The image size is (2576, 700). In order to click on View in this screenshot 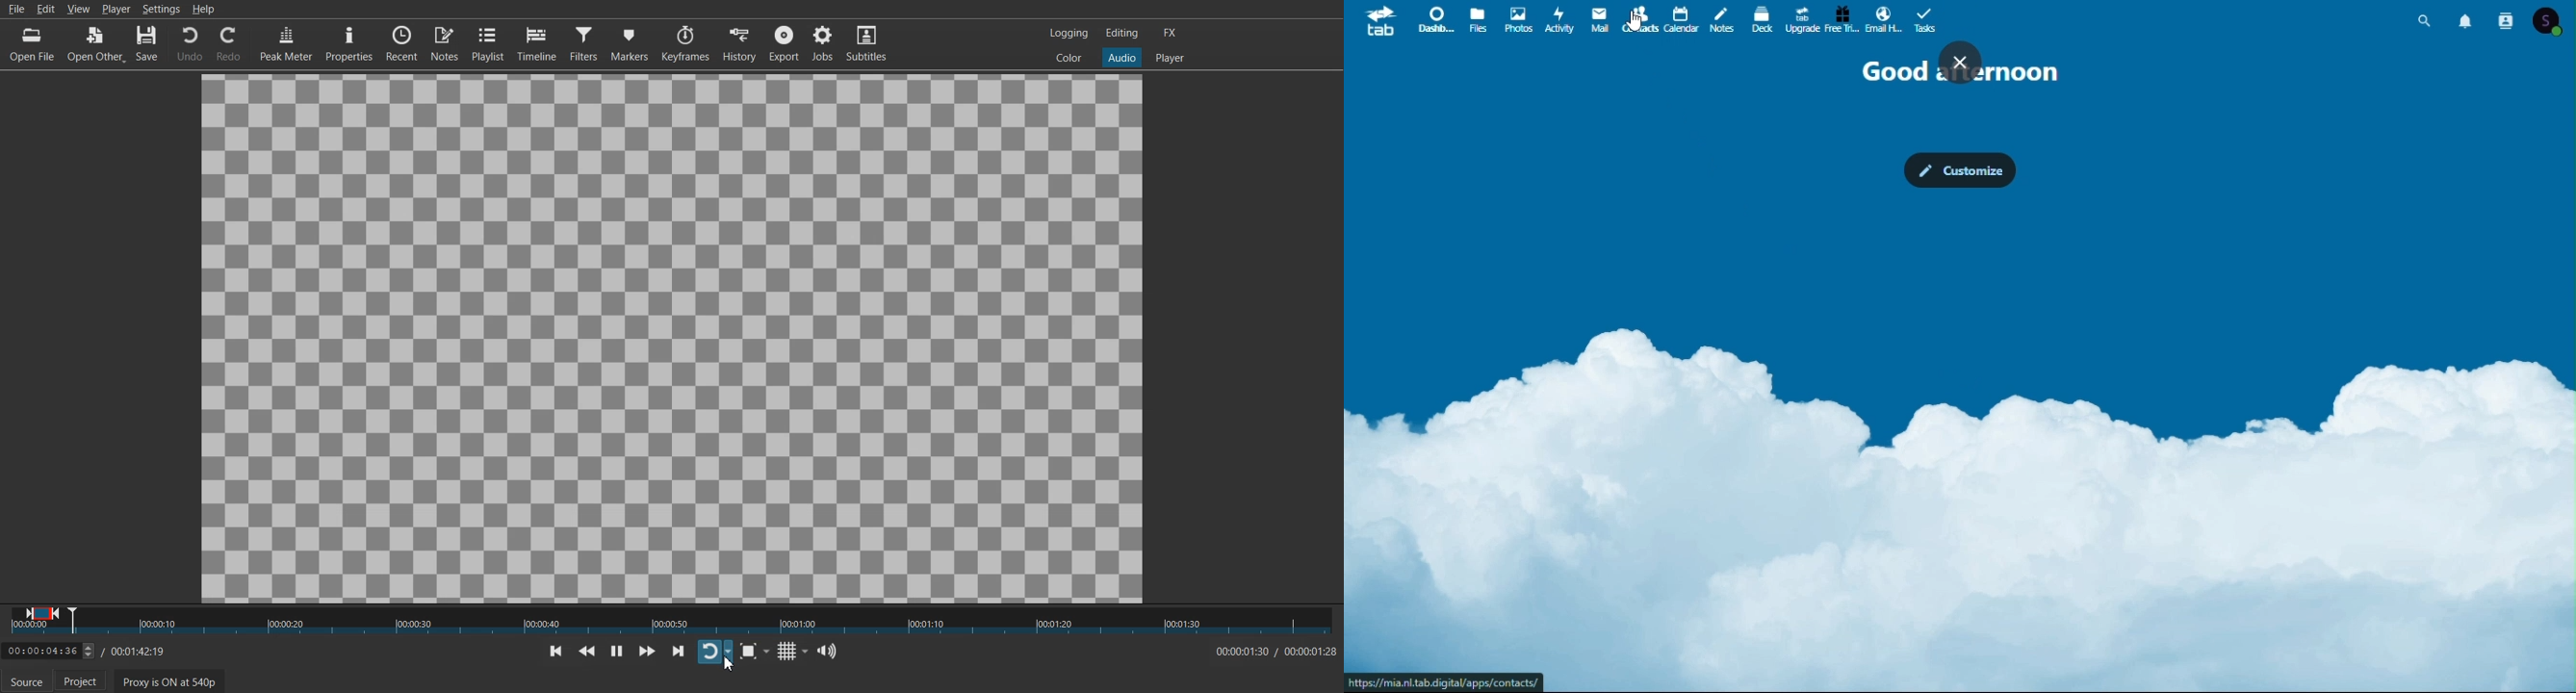, I will do `click(78, 8)`.